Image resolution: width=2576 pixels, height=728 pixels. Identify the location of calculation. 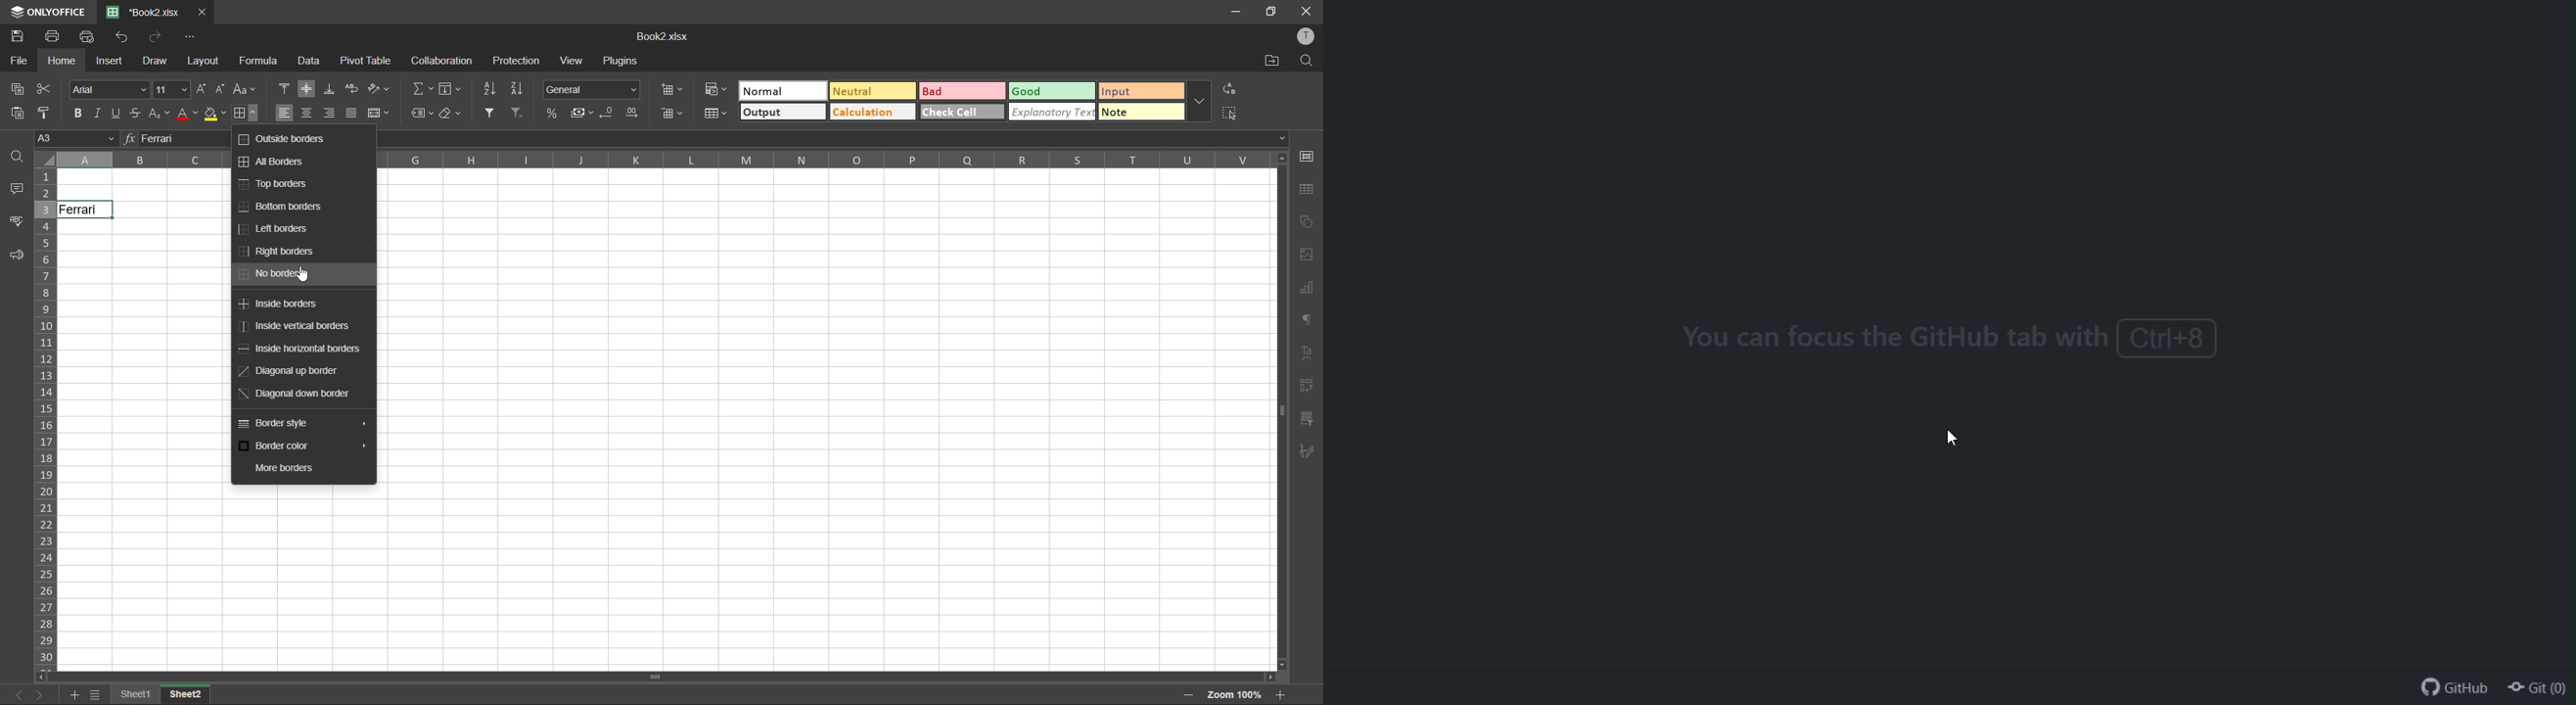
(872, 111).